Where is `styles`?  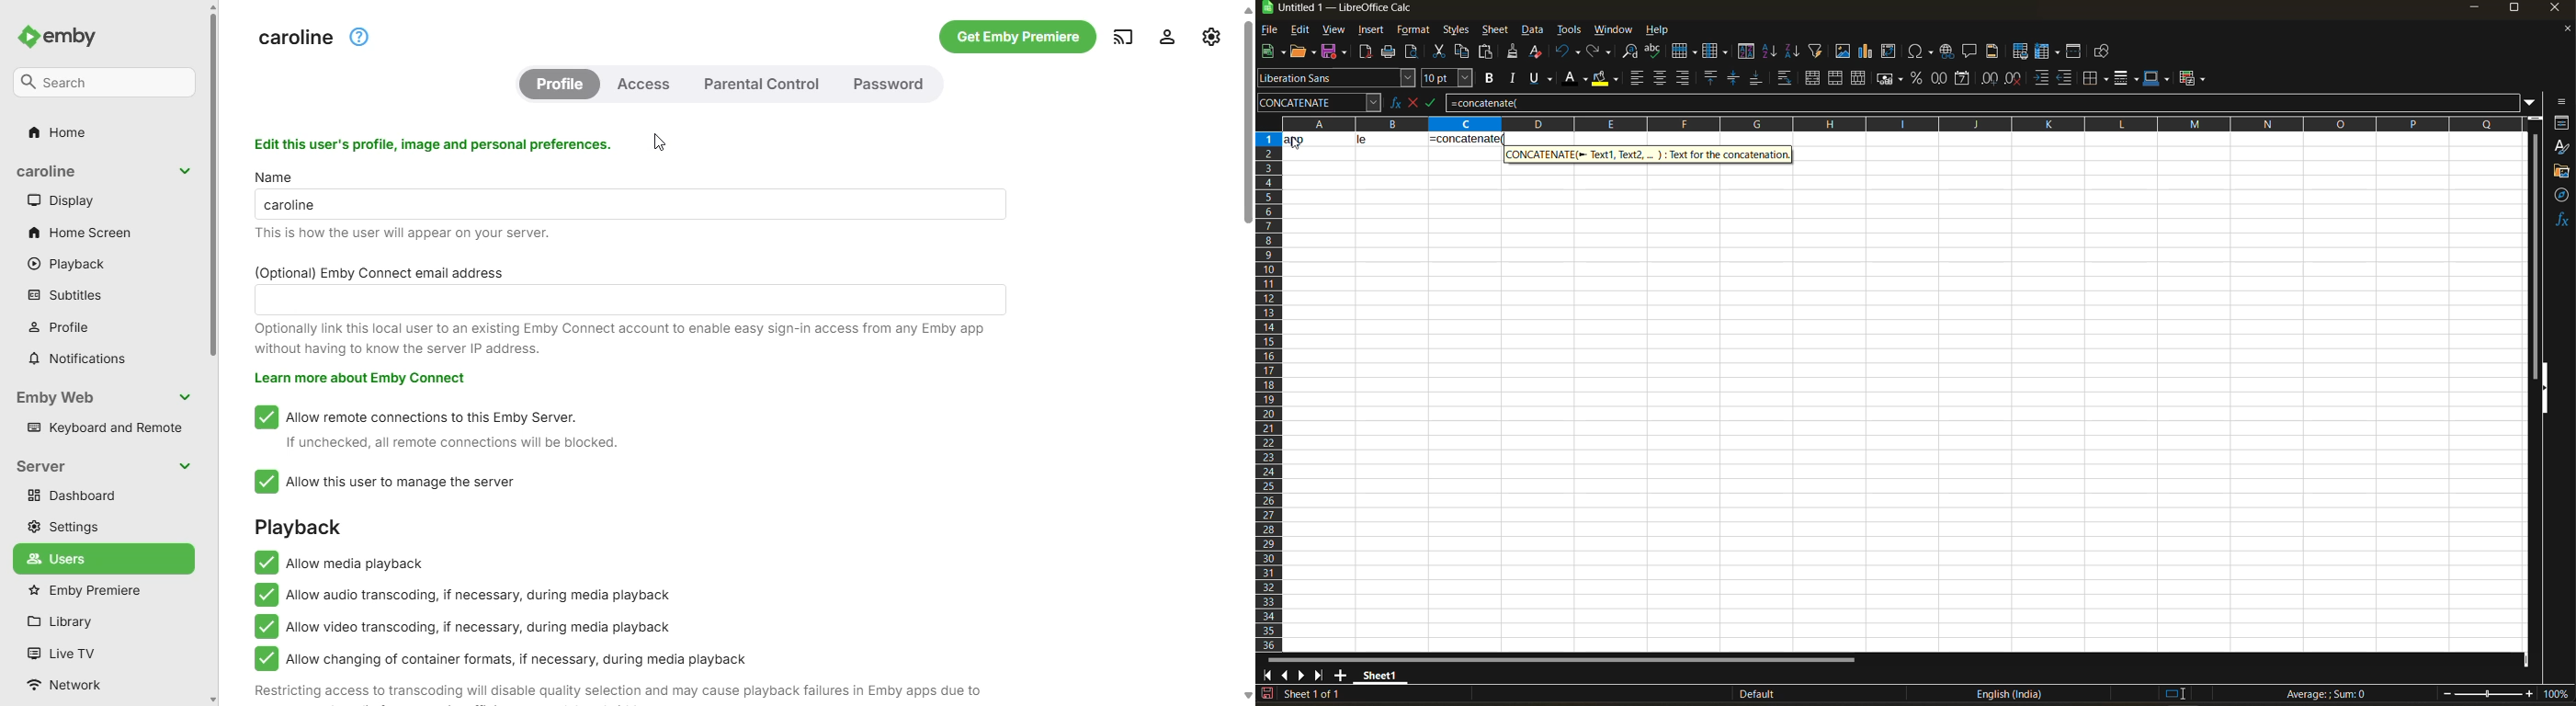 styles is located at coordinates (2561, 148).